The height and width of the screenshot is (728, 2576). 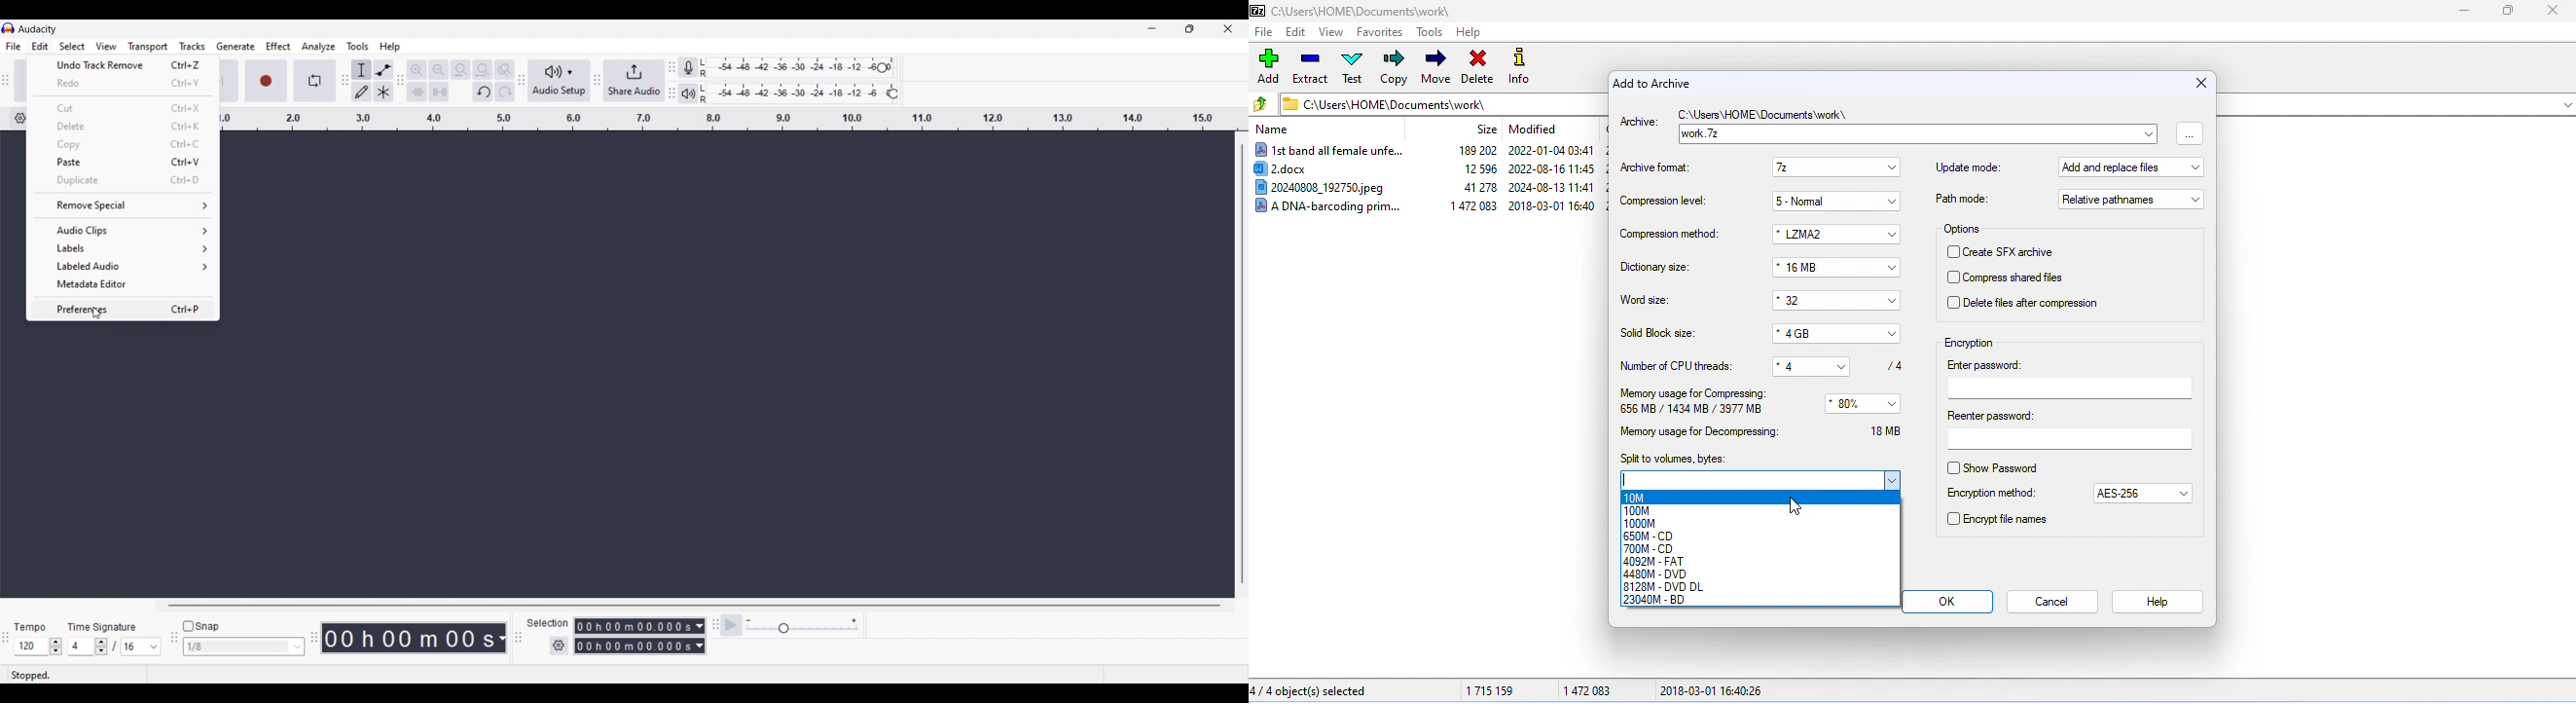 I want to click on 650M-CD, so click(x=1649, y=536).